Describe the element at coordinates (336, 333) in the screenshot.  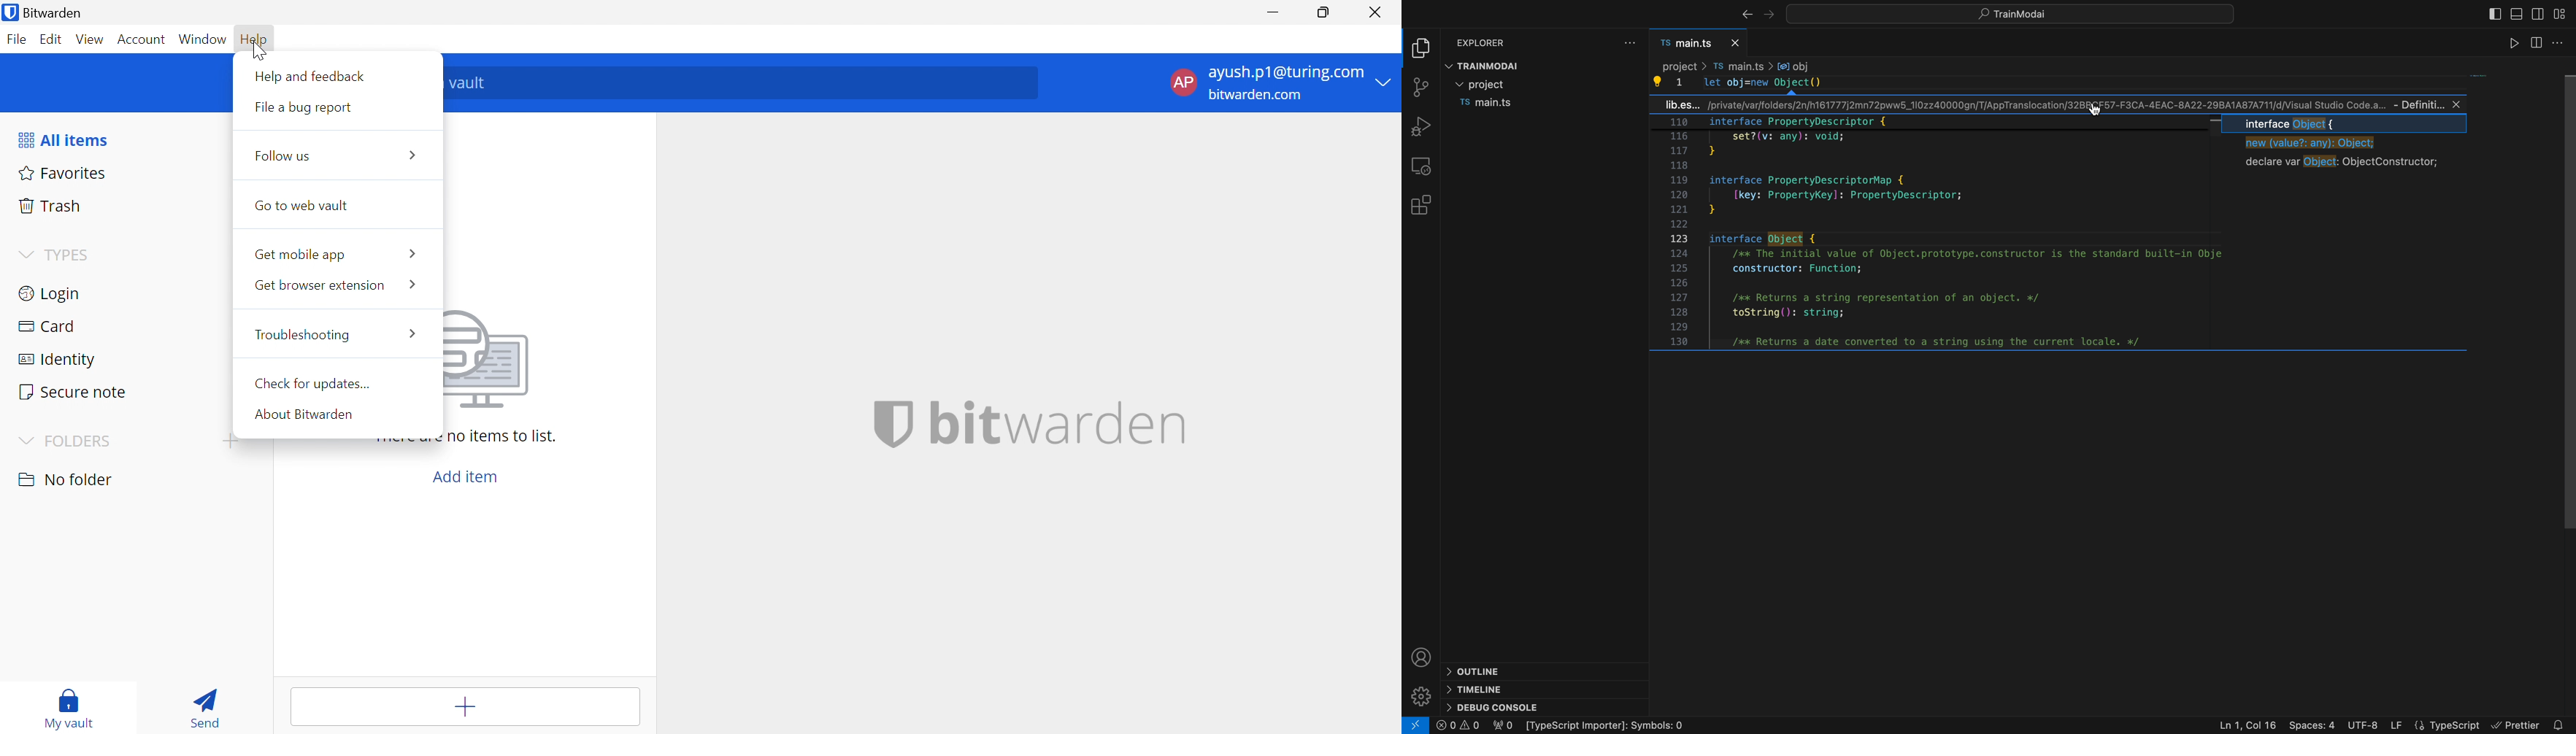
I see `Troubleshooting` at that location.